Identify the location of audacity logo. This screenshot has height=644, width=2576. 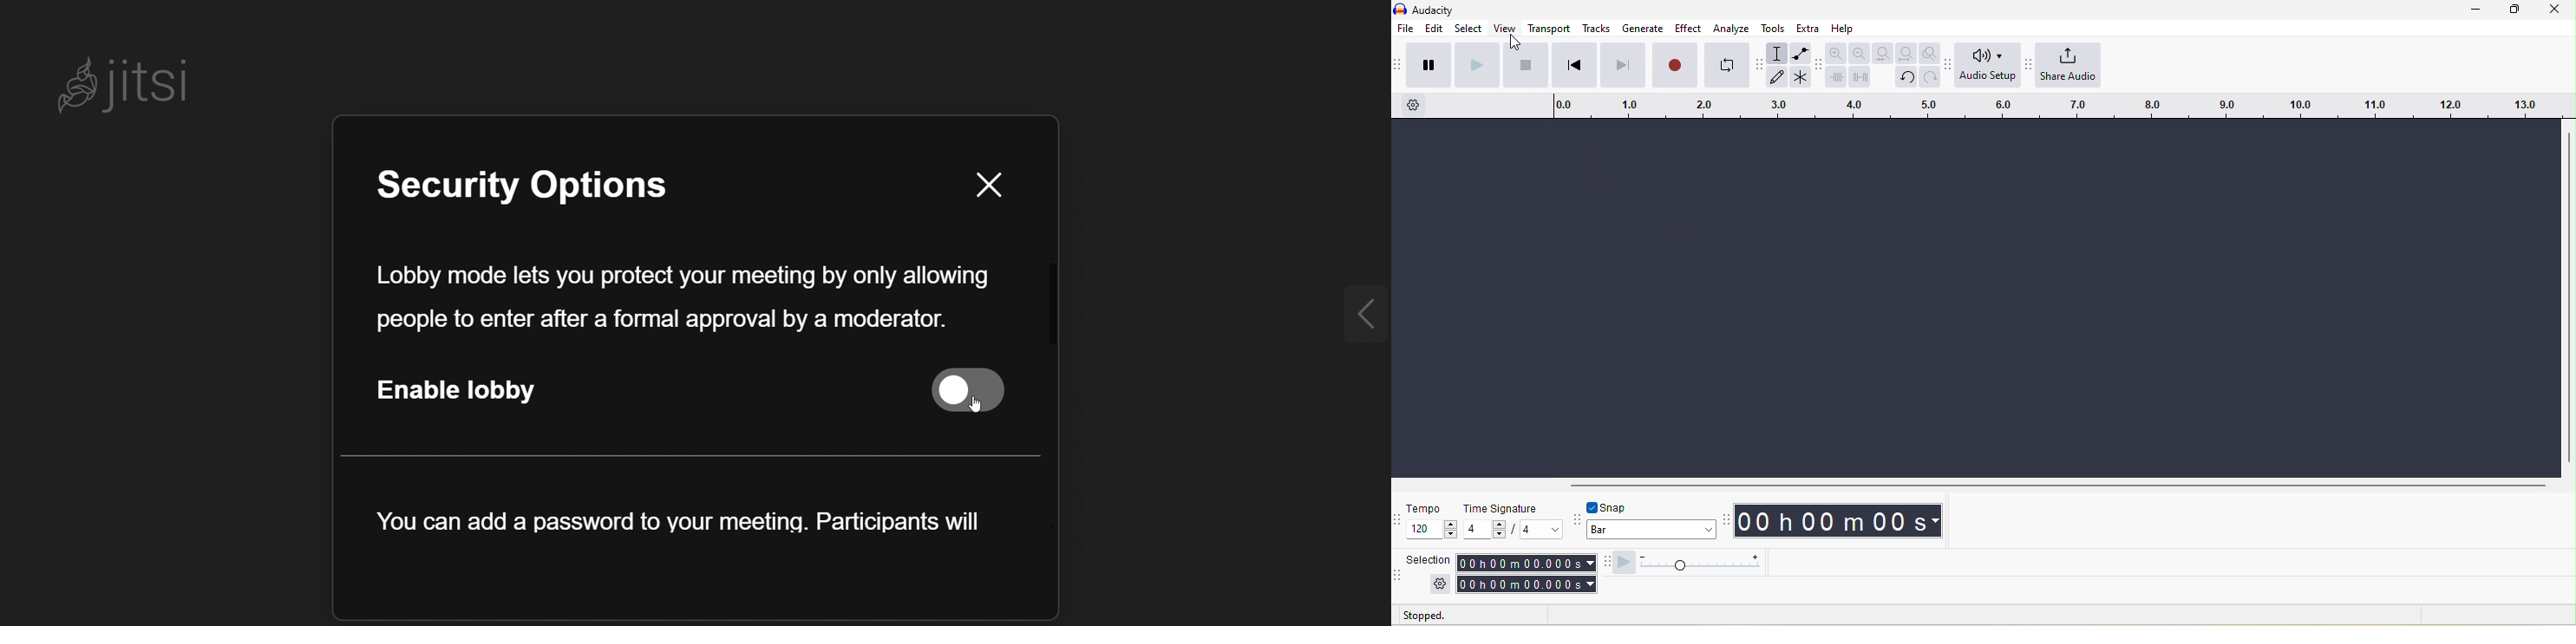
(1400, 9).